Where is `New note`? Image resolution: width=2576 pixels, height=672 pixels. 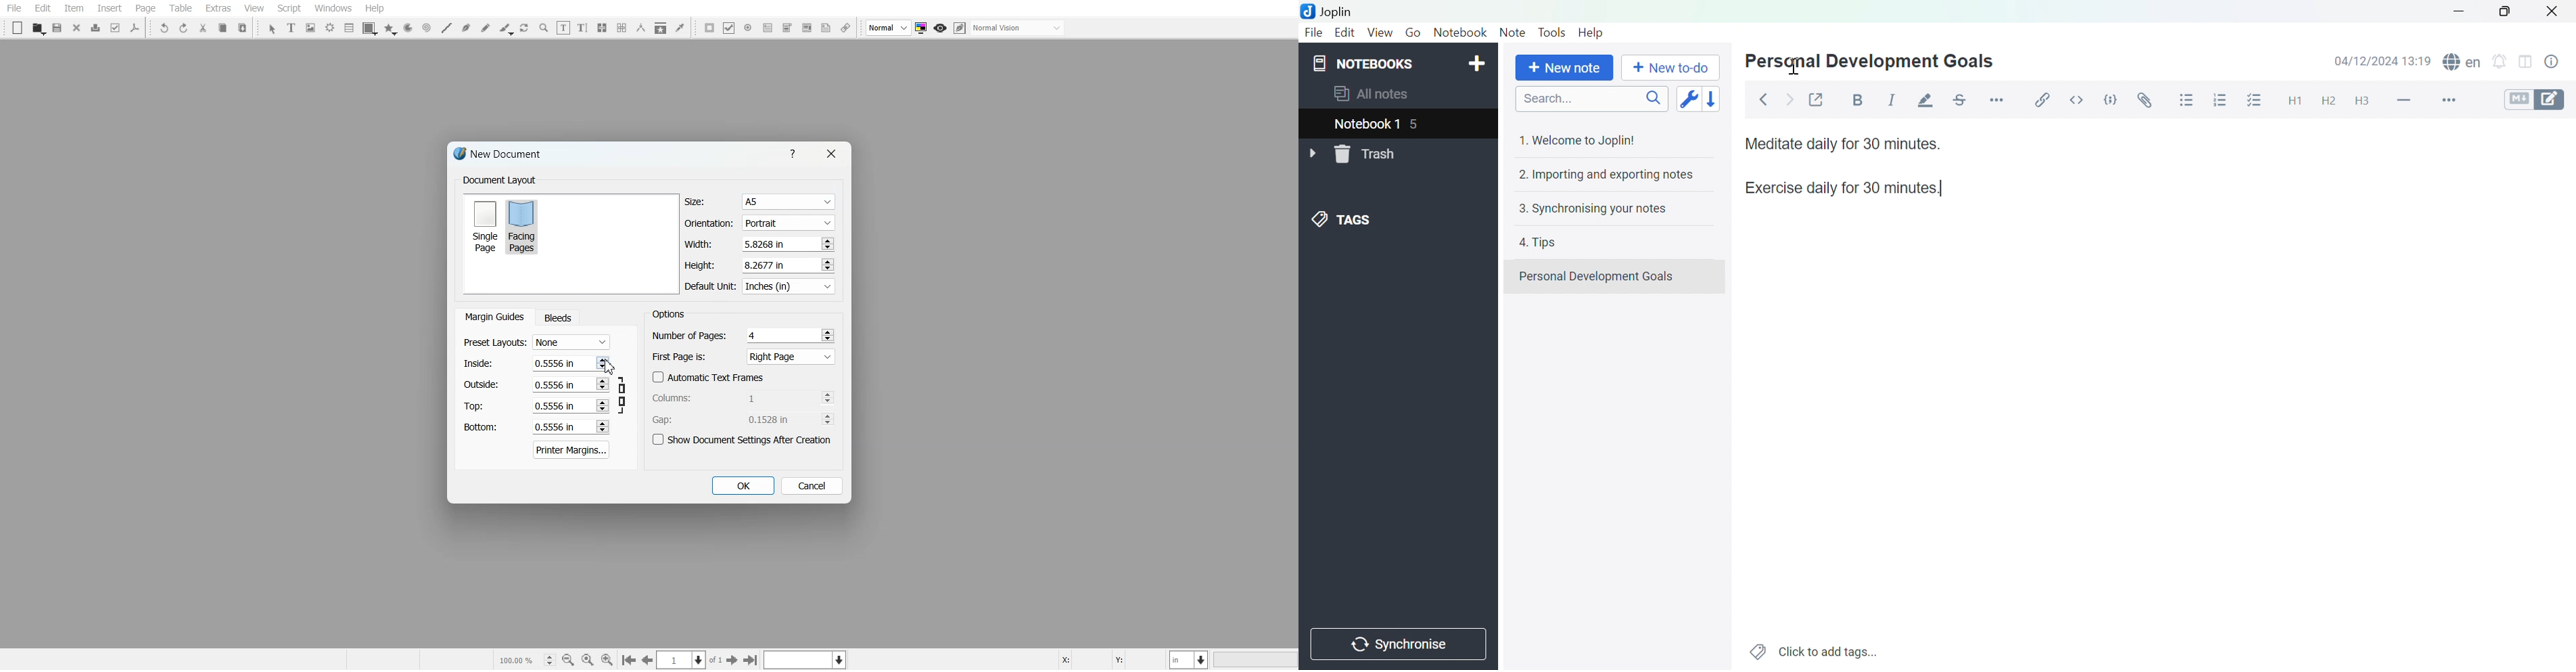 New note is located at coordinates (1564, 69).